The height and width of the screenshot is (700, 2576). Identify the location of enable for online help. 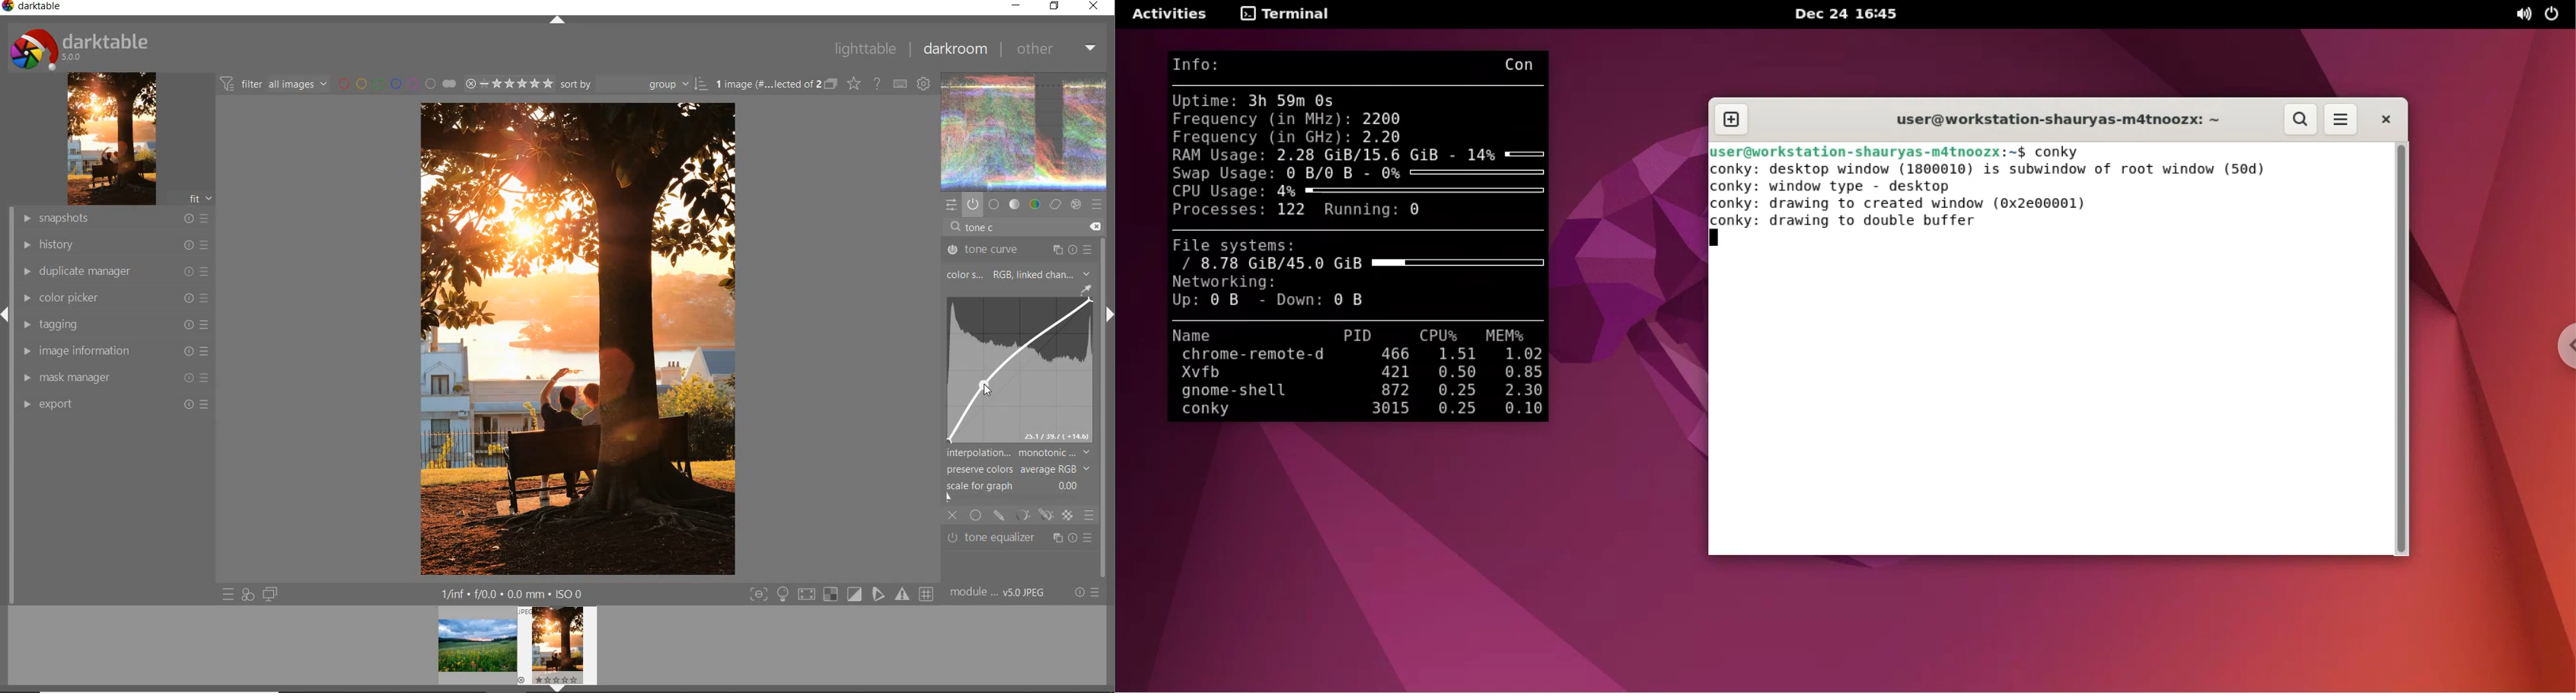
(879, 85).